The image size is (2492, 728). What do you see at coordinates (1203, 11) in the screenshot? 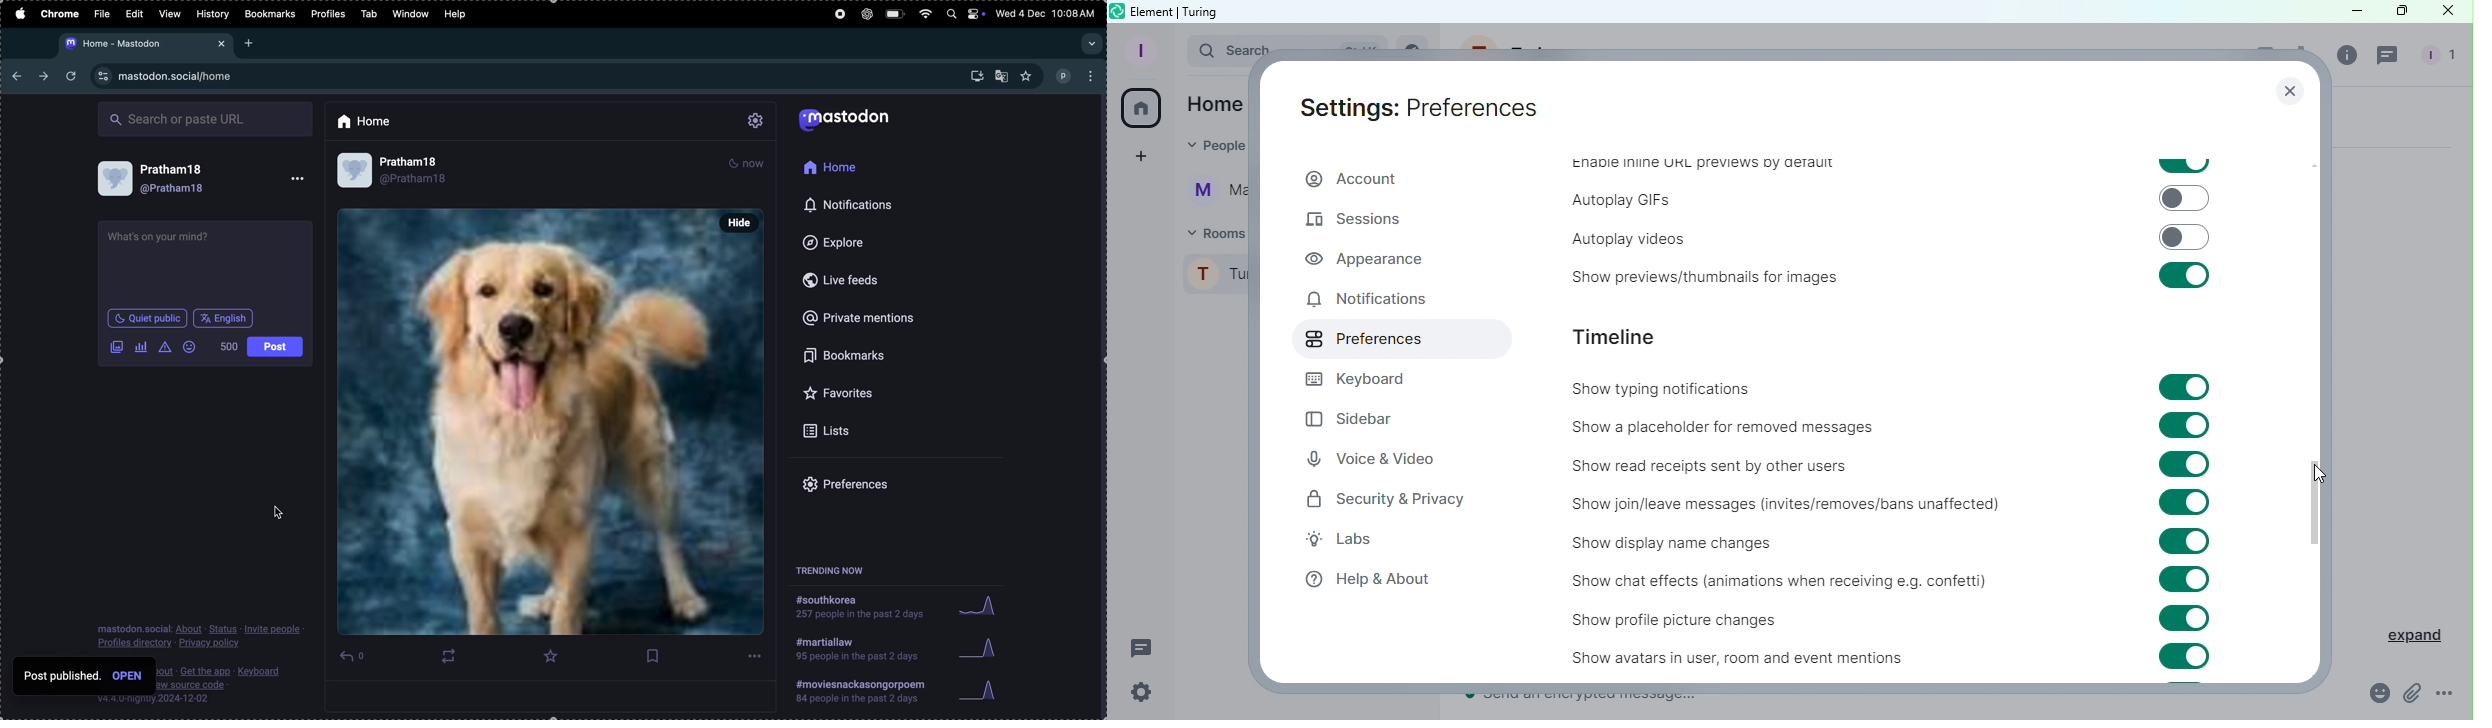
I see `turing` at bounding box center [1203, 11].